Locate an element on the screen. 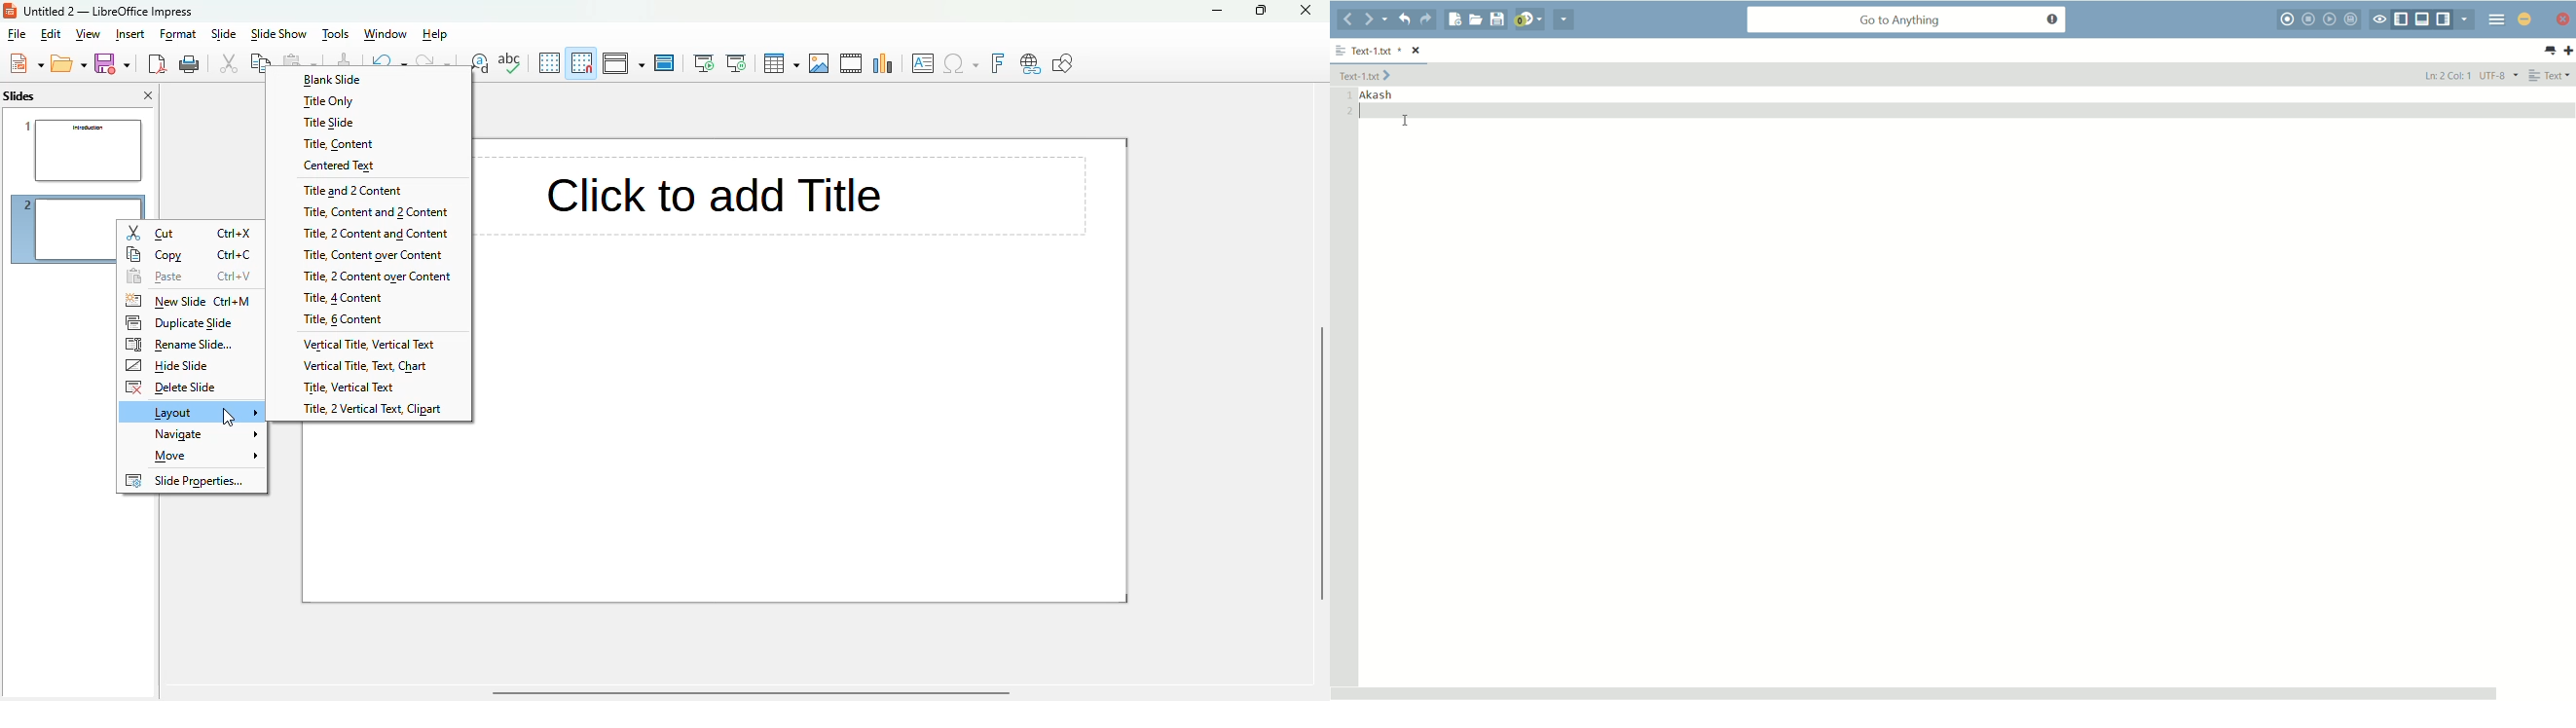 This screenshot has height=728, width=2576. horizontal scroll bar is located at coordinates (751, 693).